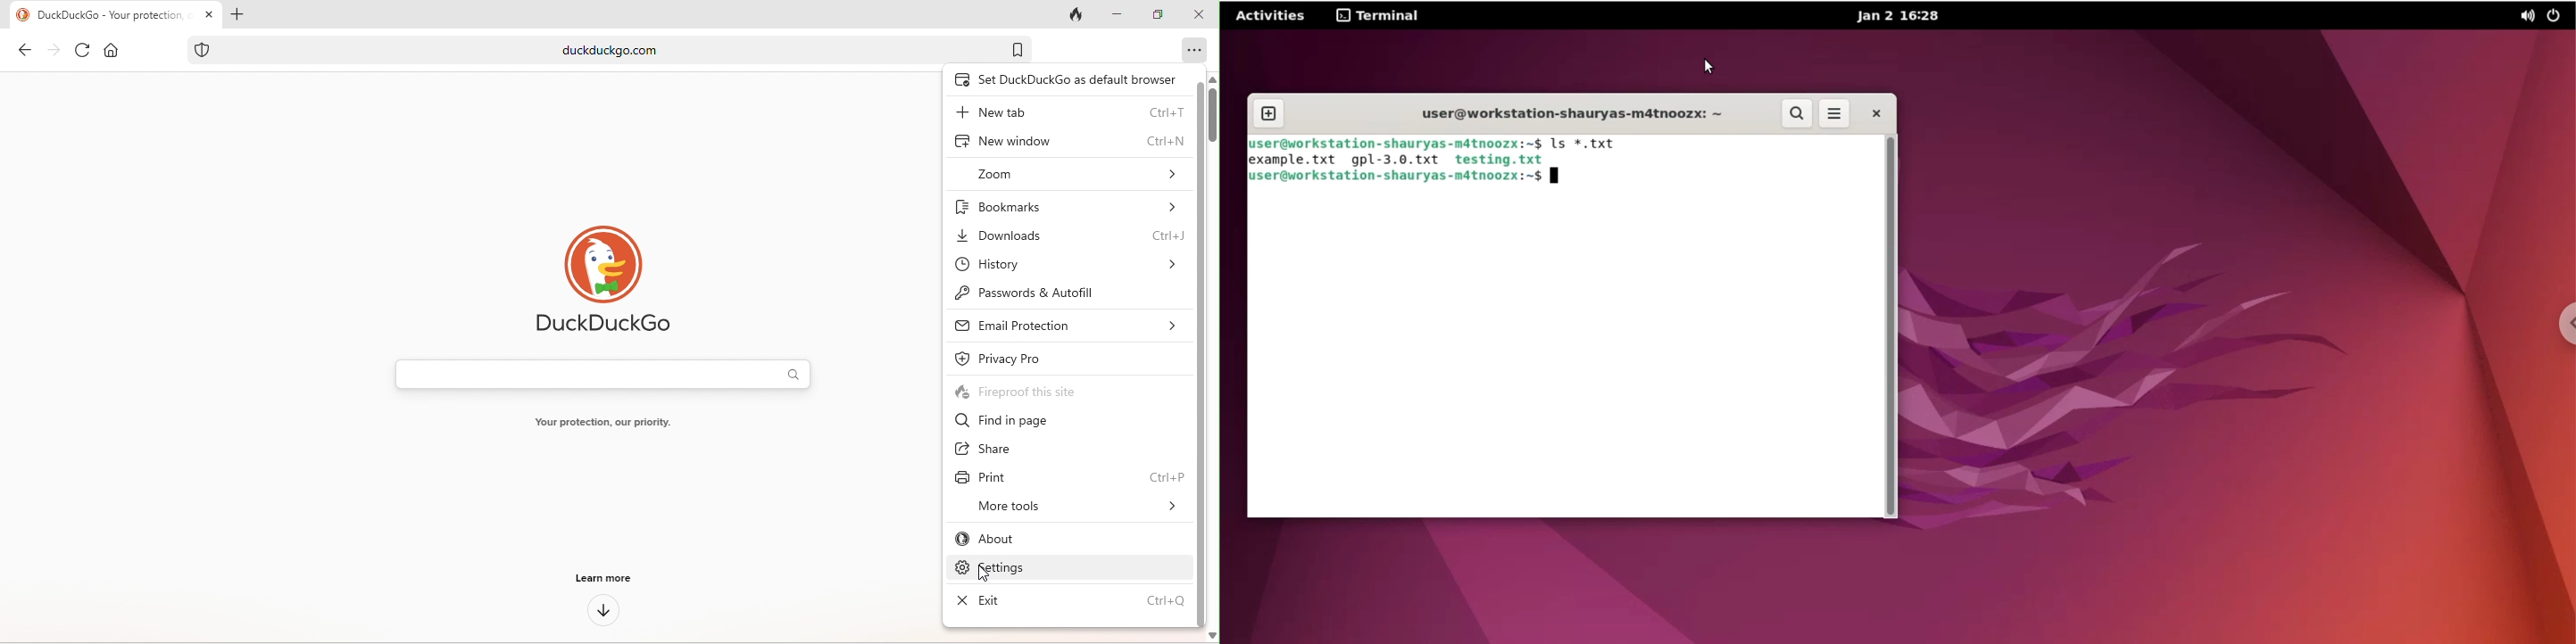  What do you see at coordinates (1001, 356) in the screenshot?
I see `privacy pro` at bounding box center [1001, 356].